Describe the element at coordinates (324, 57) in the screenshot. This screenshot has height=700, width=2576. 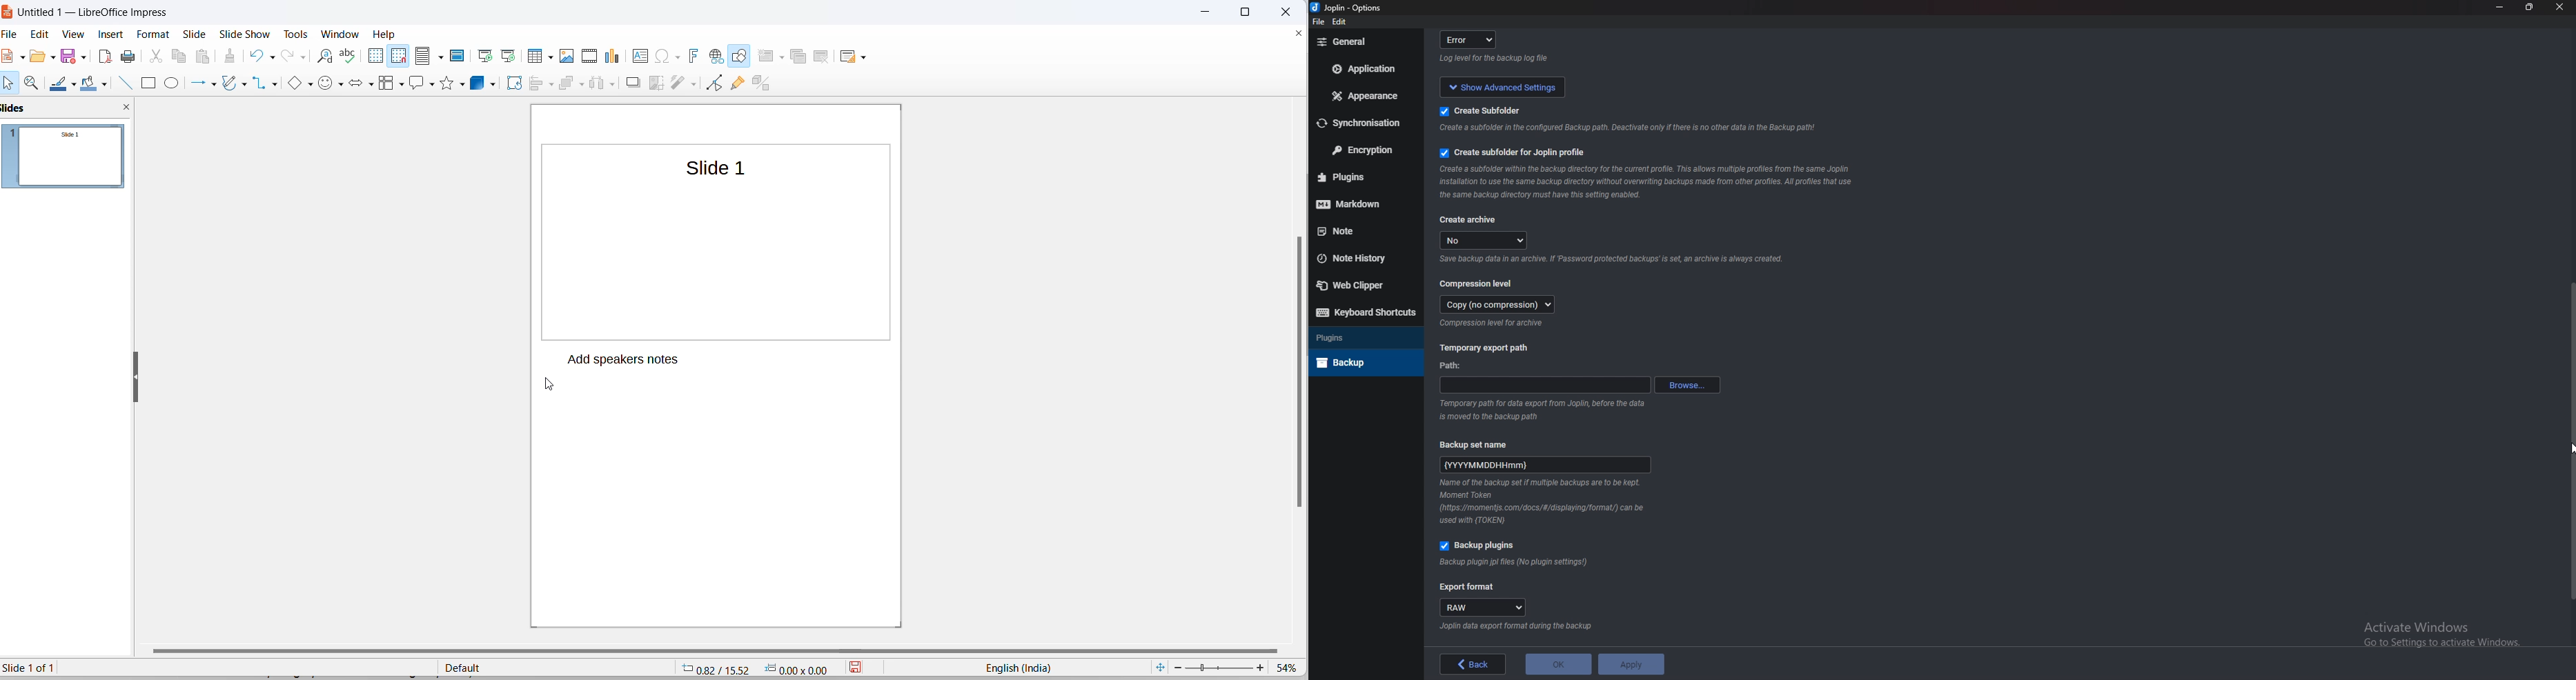
I see `find and replace` at that location.